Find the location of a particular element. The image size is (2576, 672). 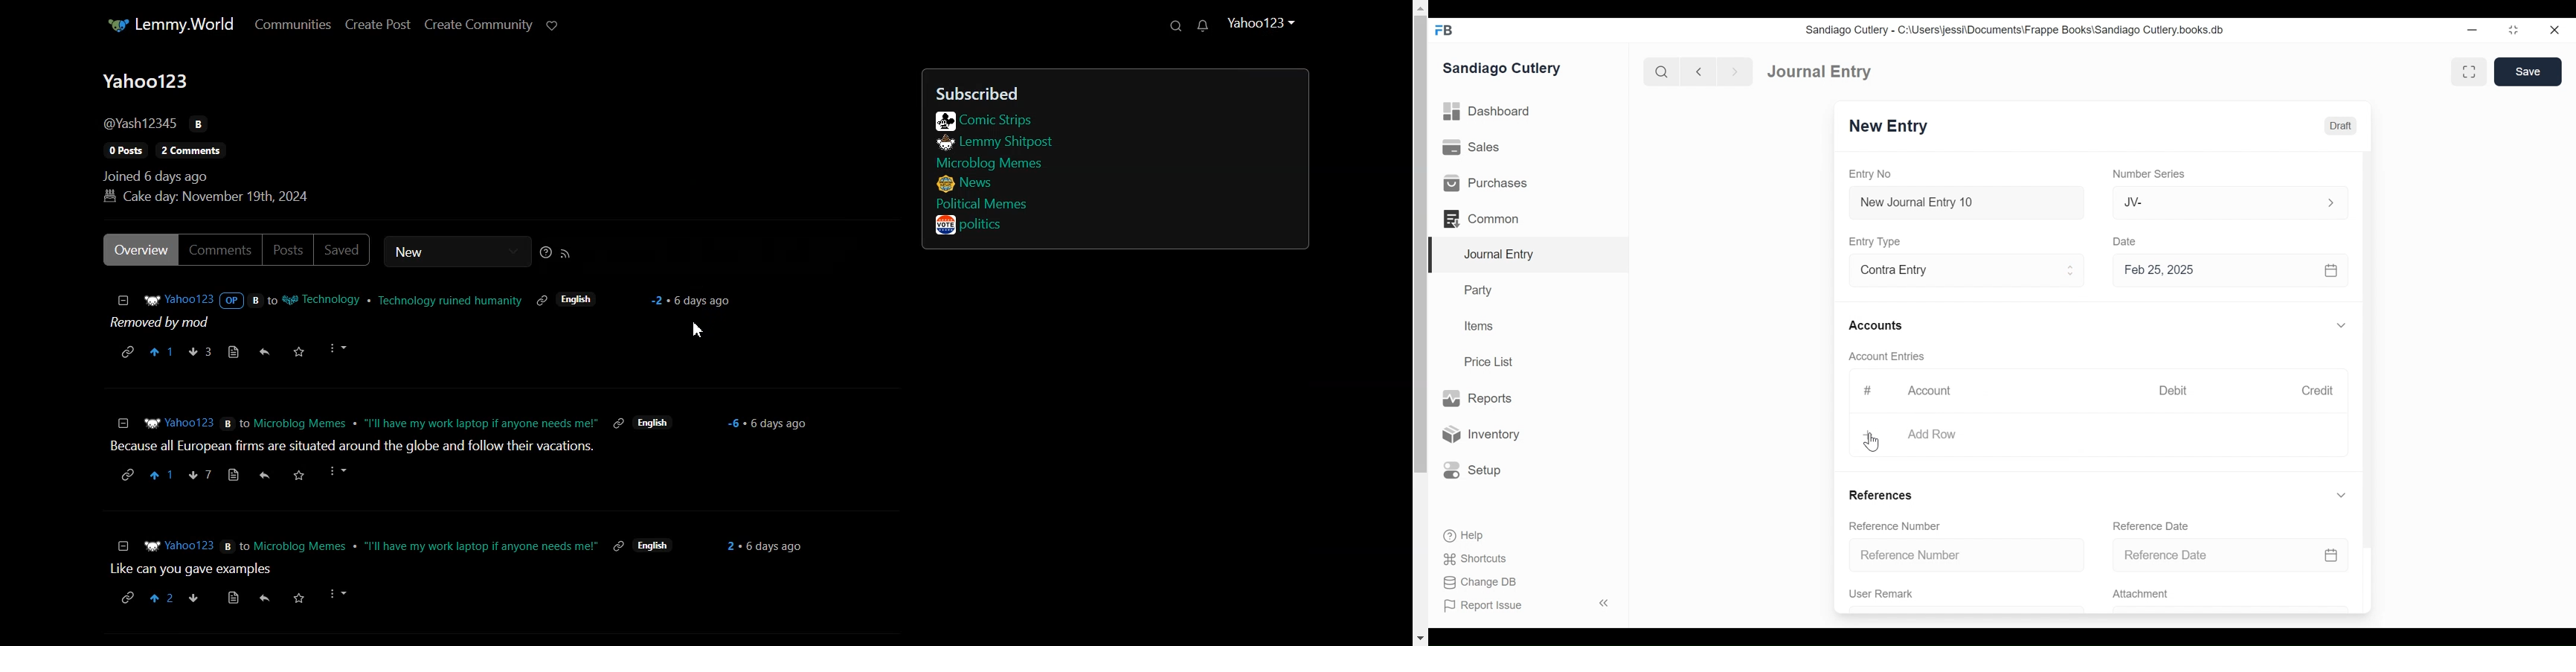

Cursor is located at coordinates (698, 330).